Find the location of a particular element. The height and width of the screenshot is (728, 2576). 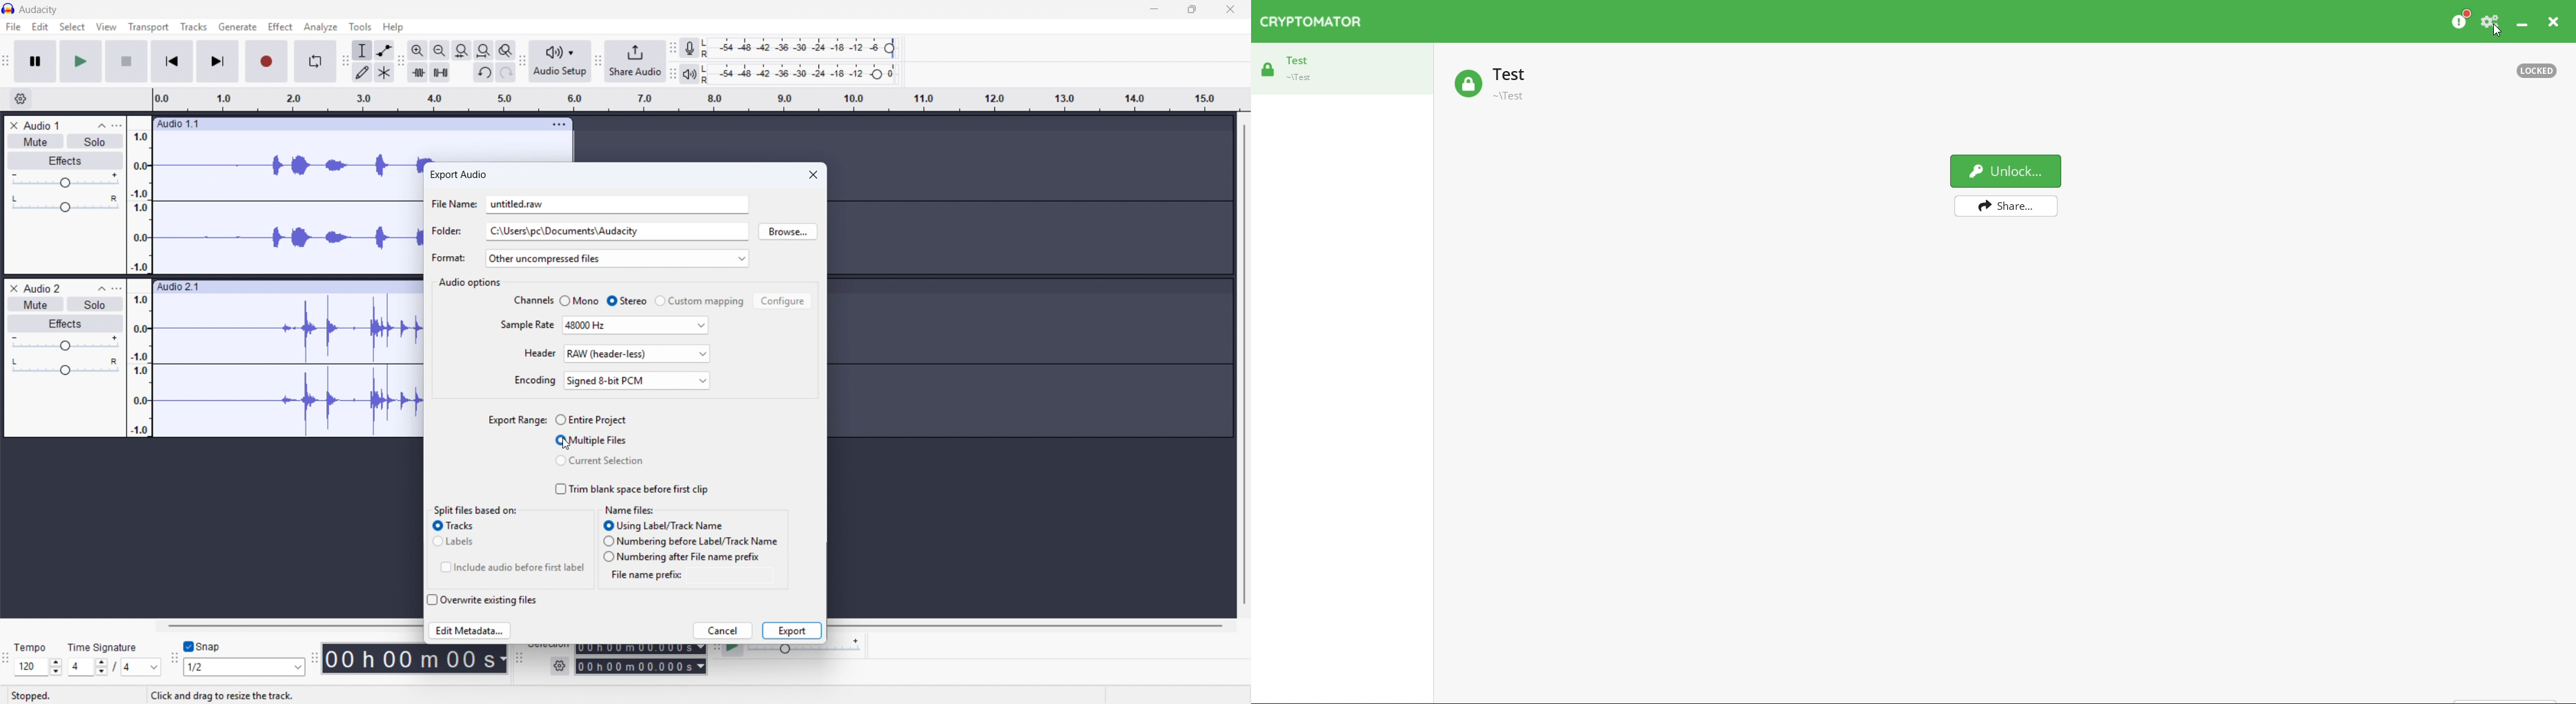

Select Encoding is located at coordinates (638, 381).